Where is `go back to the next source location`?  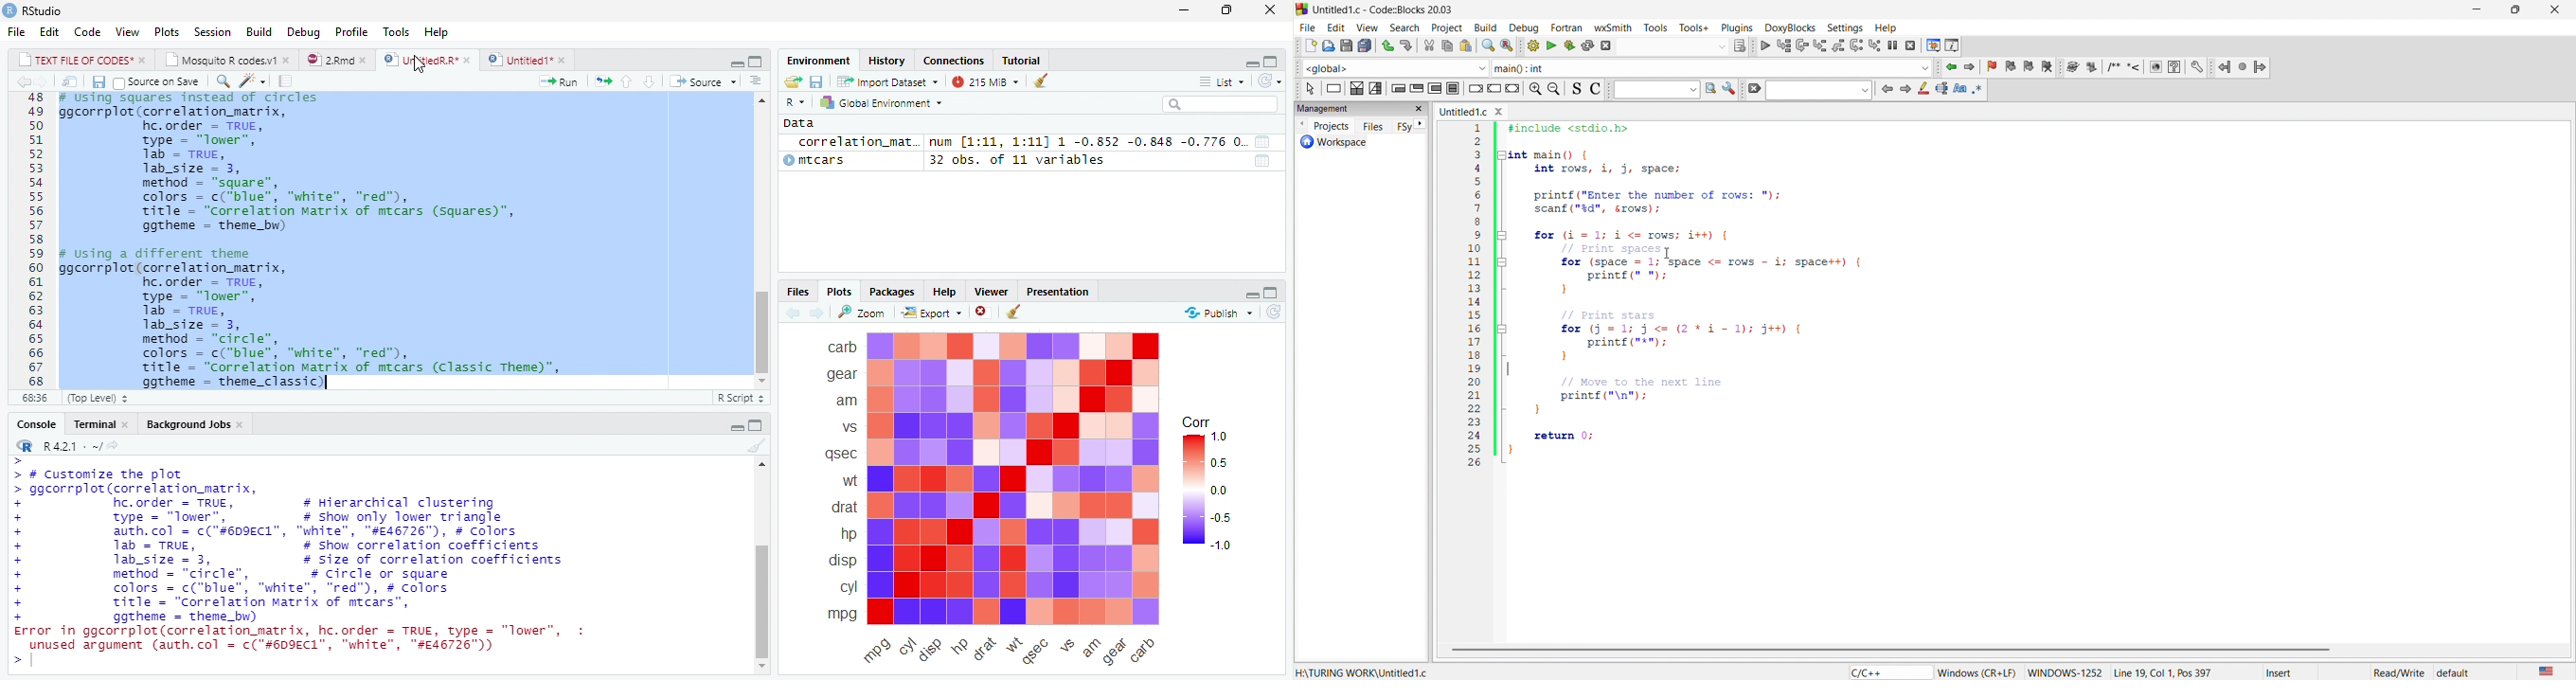 go back to the next source location is located at coordinates (47, 82).